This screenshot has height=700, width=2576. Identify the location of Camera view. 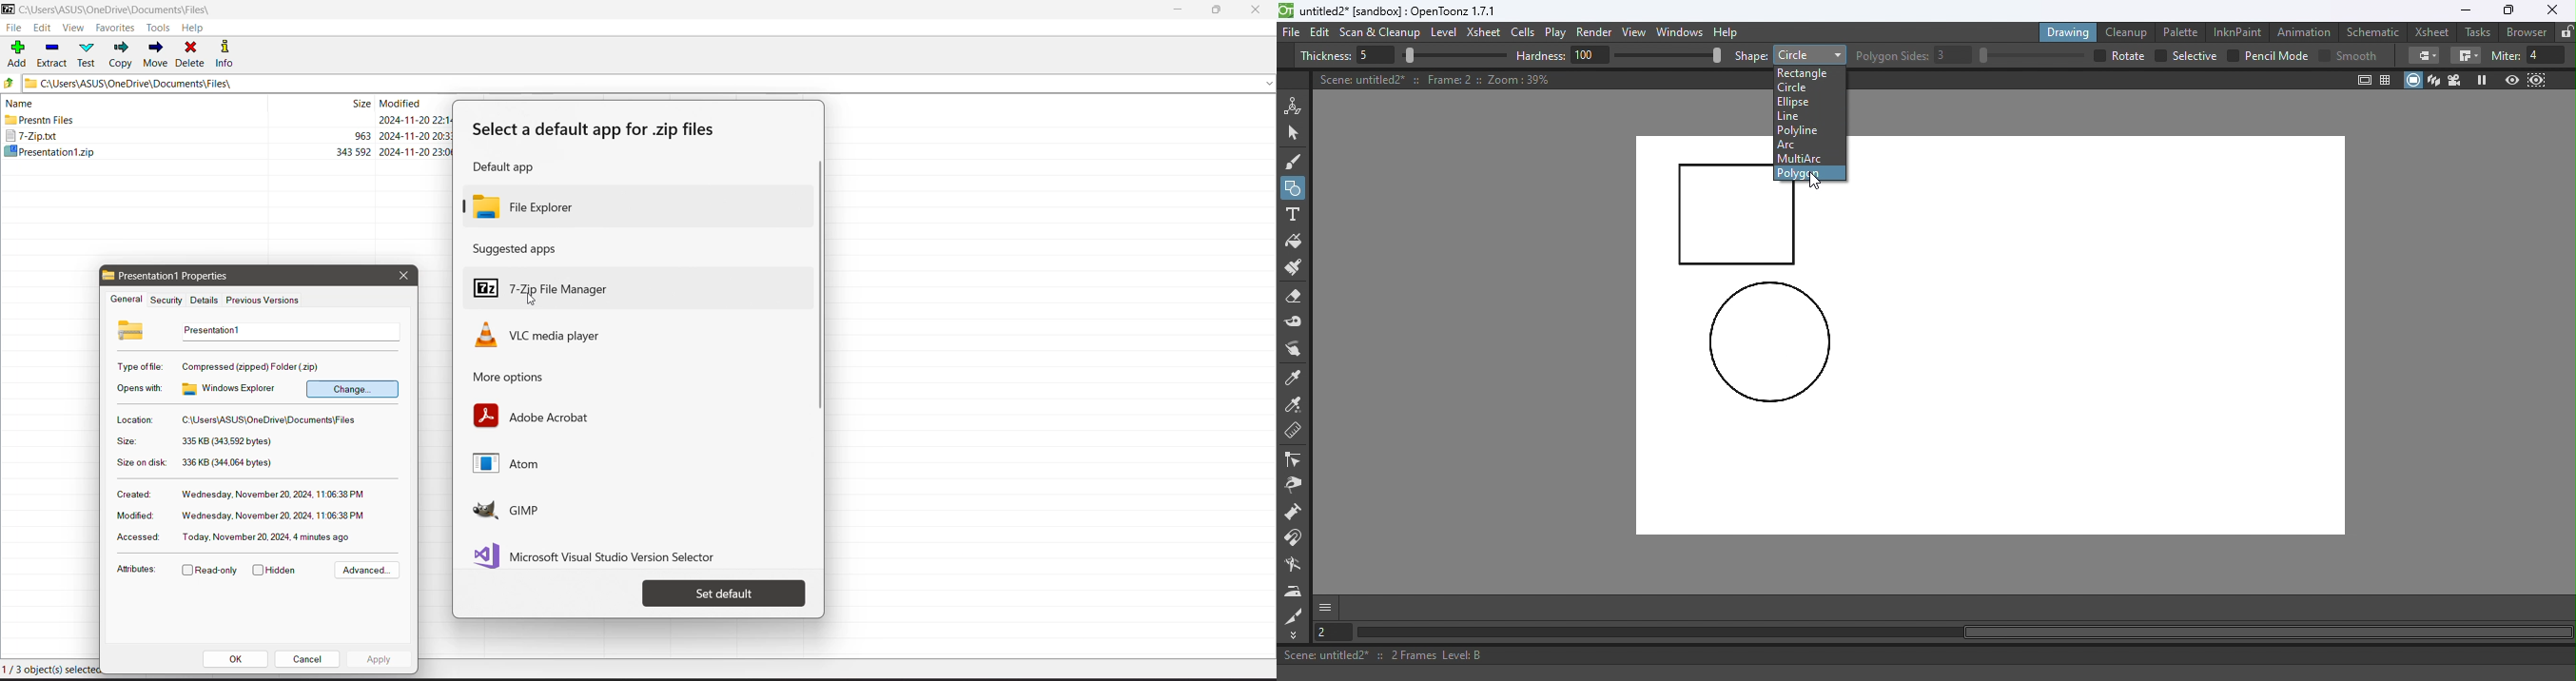
(2457, 79).